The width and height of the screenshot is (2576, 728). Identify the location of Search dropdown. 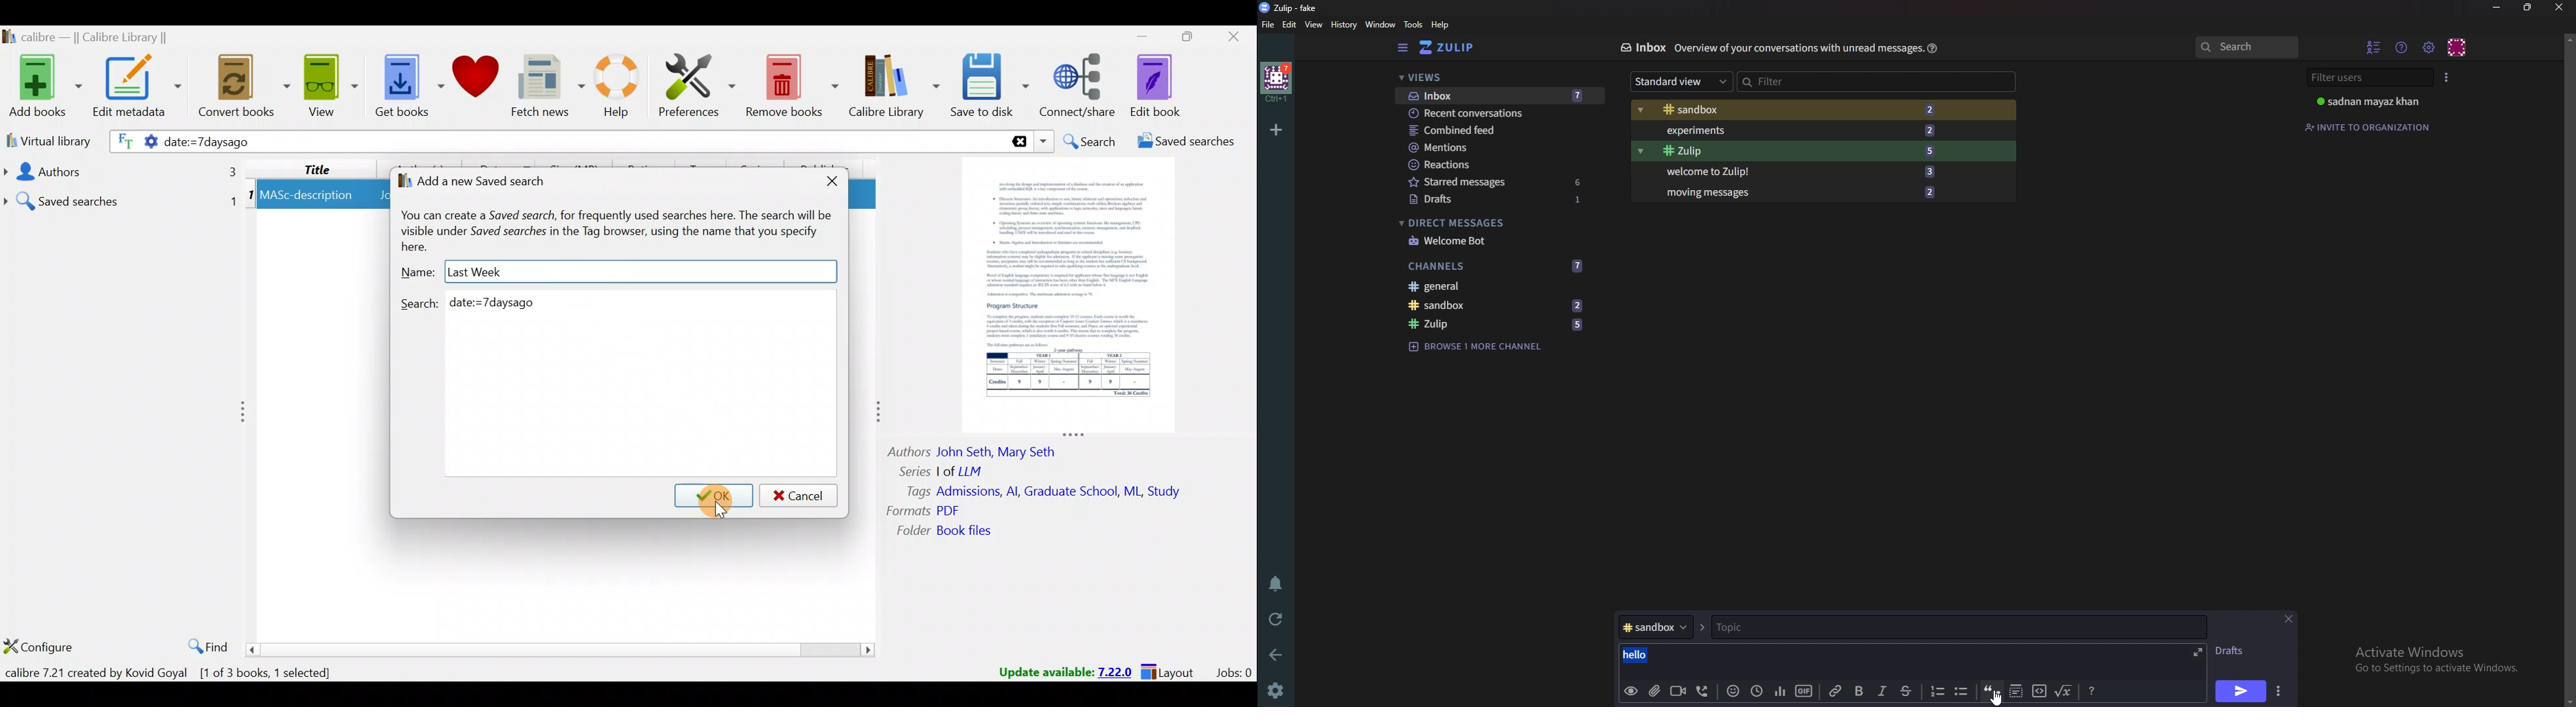
(1043, 141).